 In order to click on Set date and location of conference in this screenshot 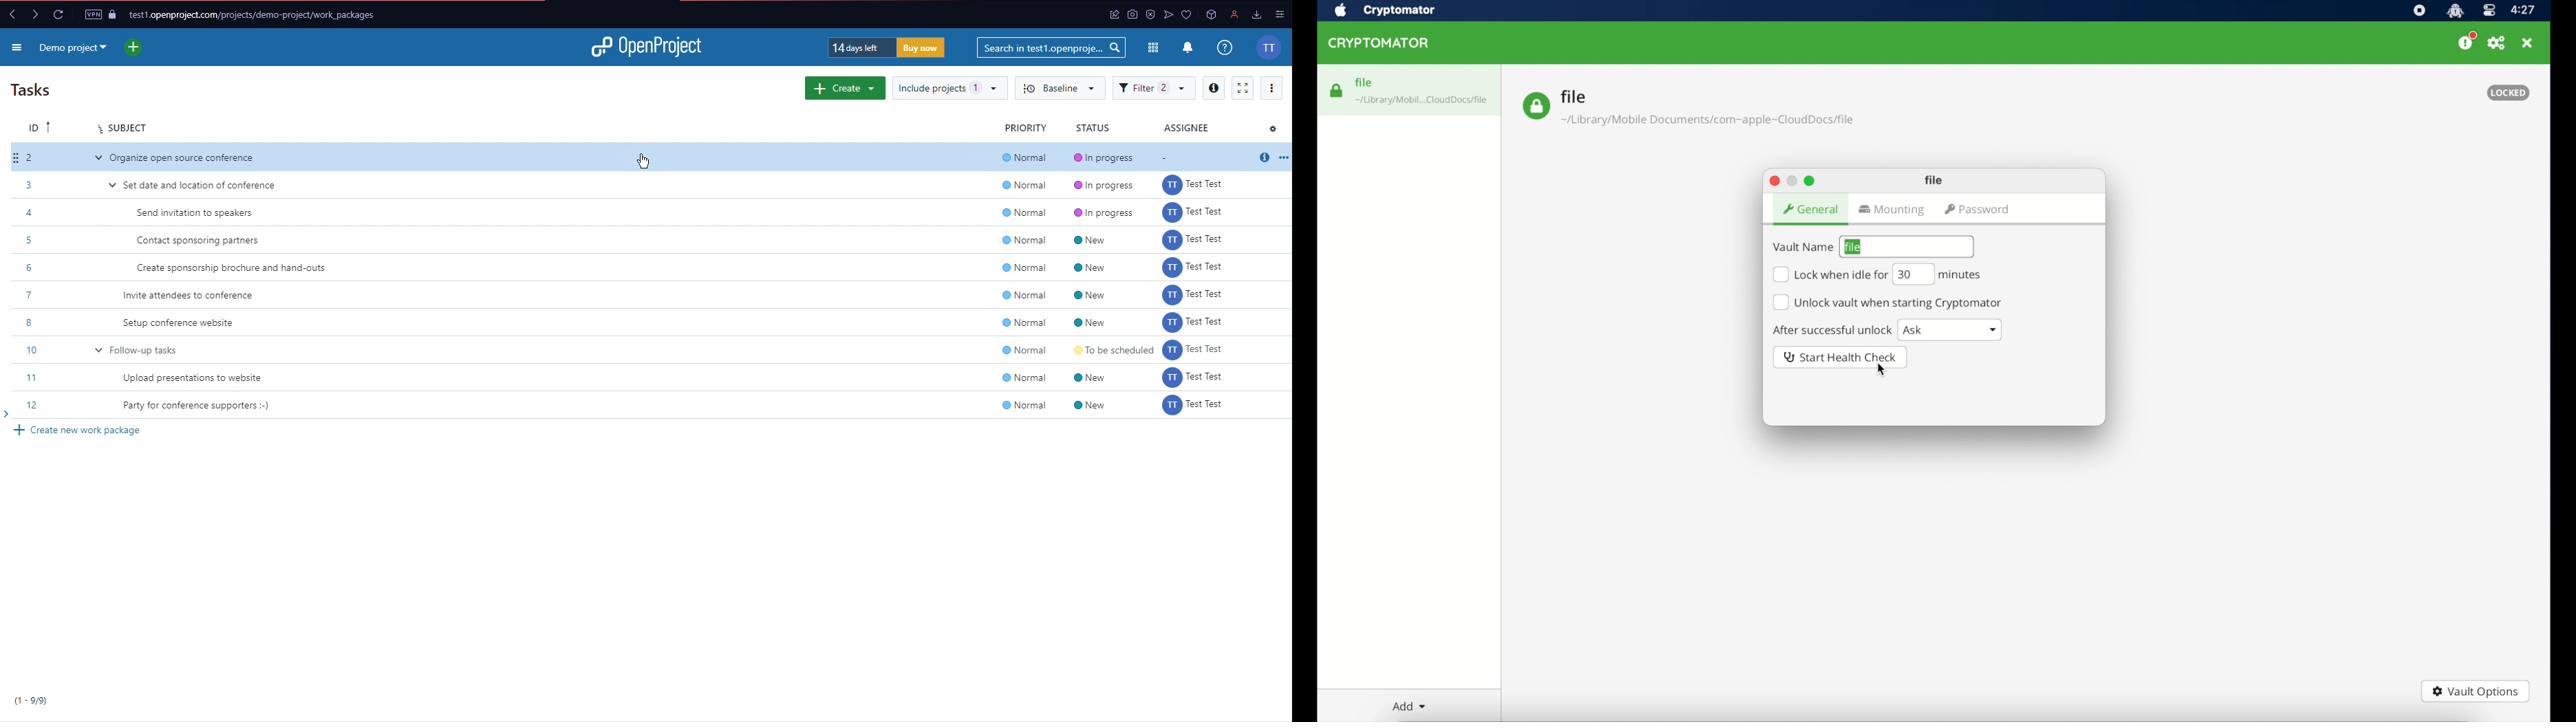, I will do `click(189, 184)`.